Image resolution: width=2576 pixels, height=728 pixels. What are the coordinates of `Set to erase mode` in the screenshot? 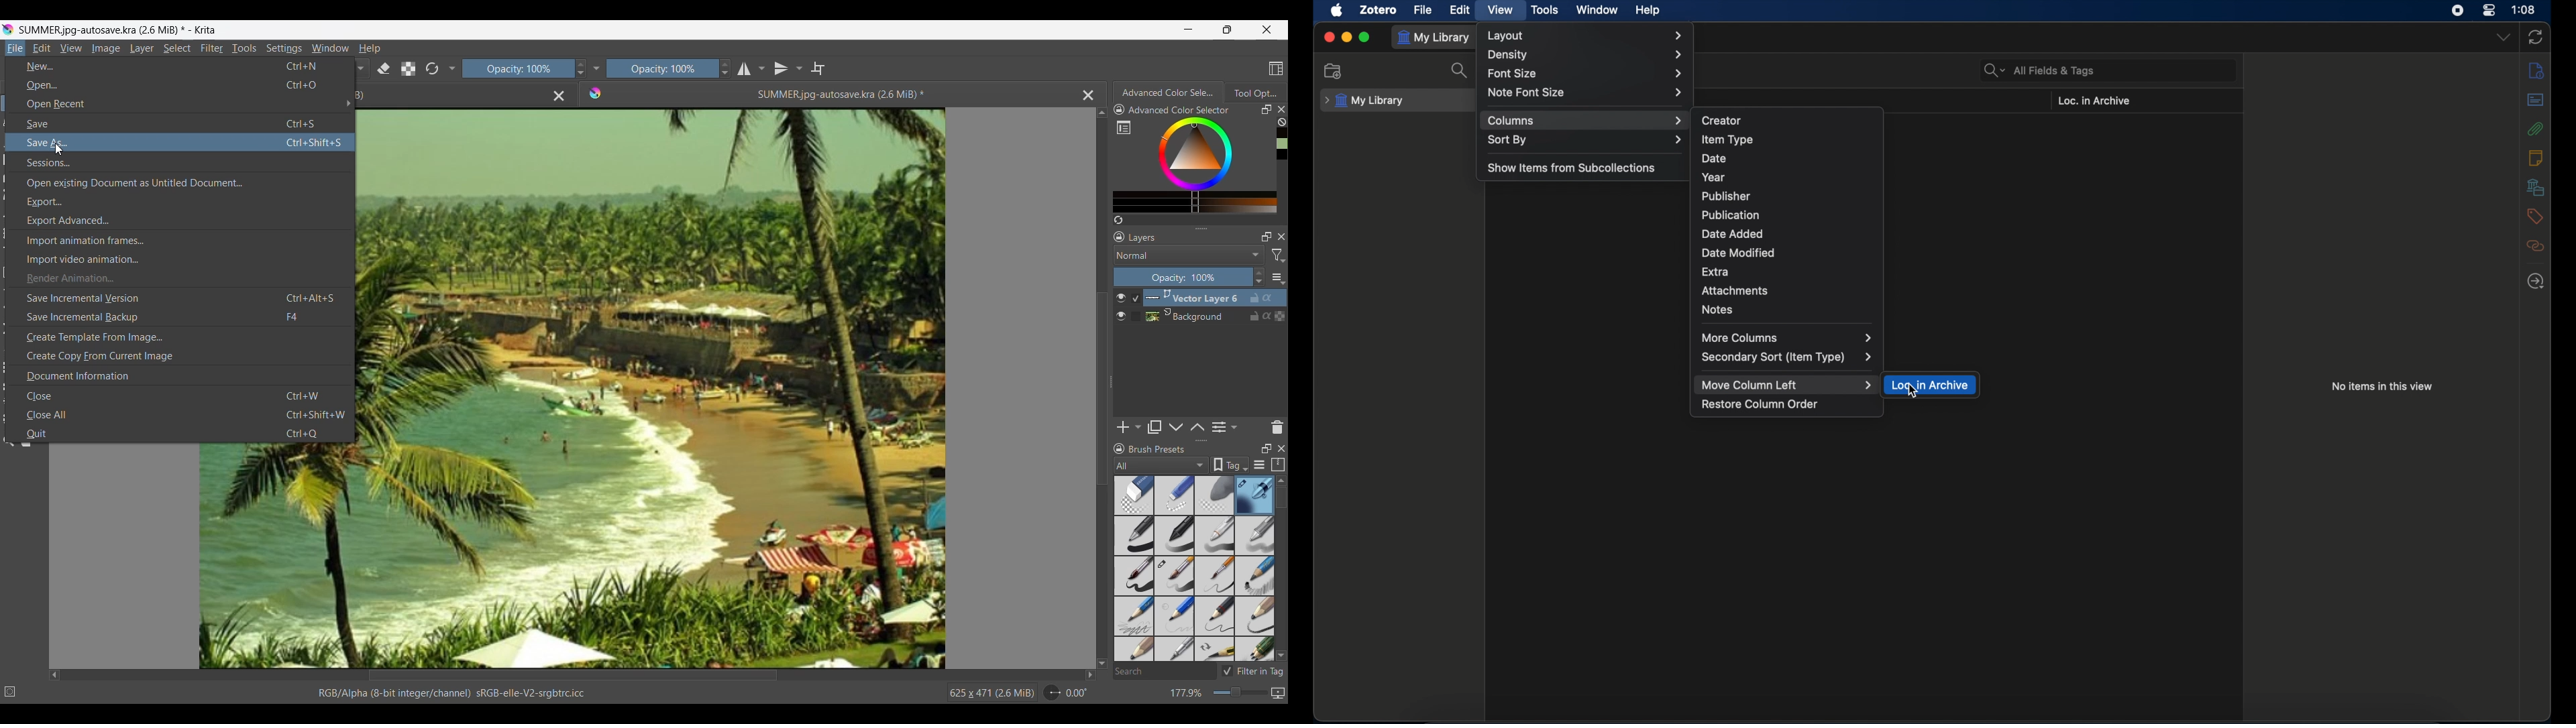 It's located at (384, 69).